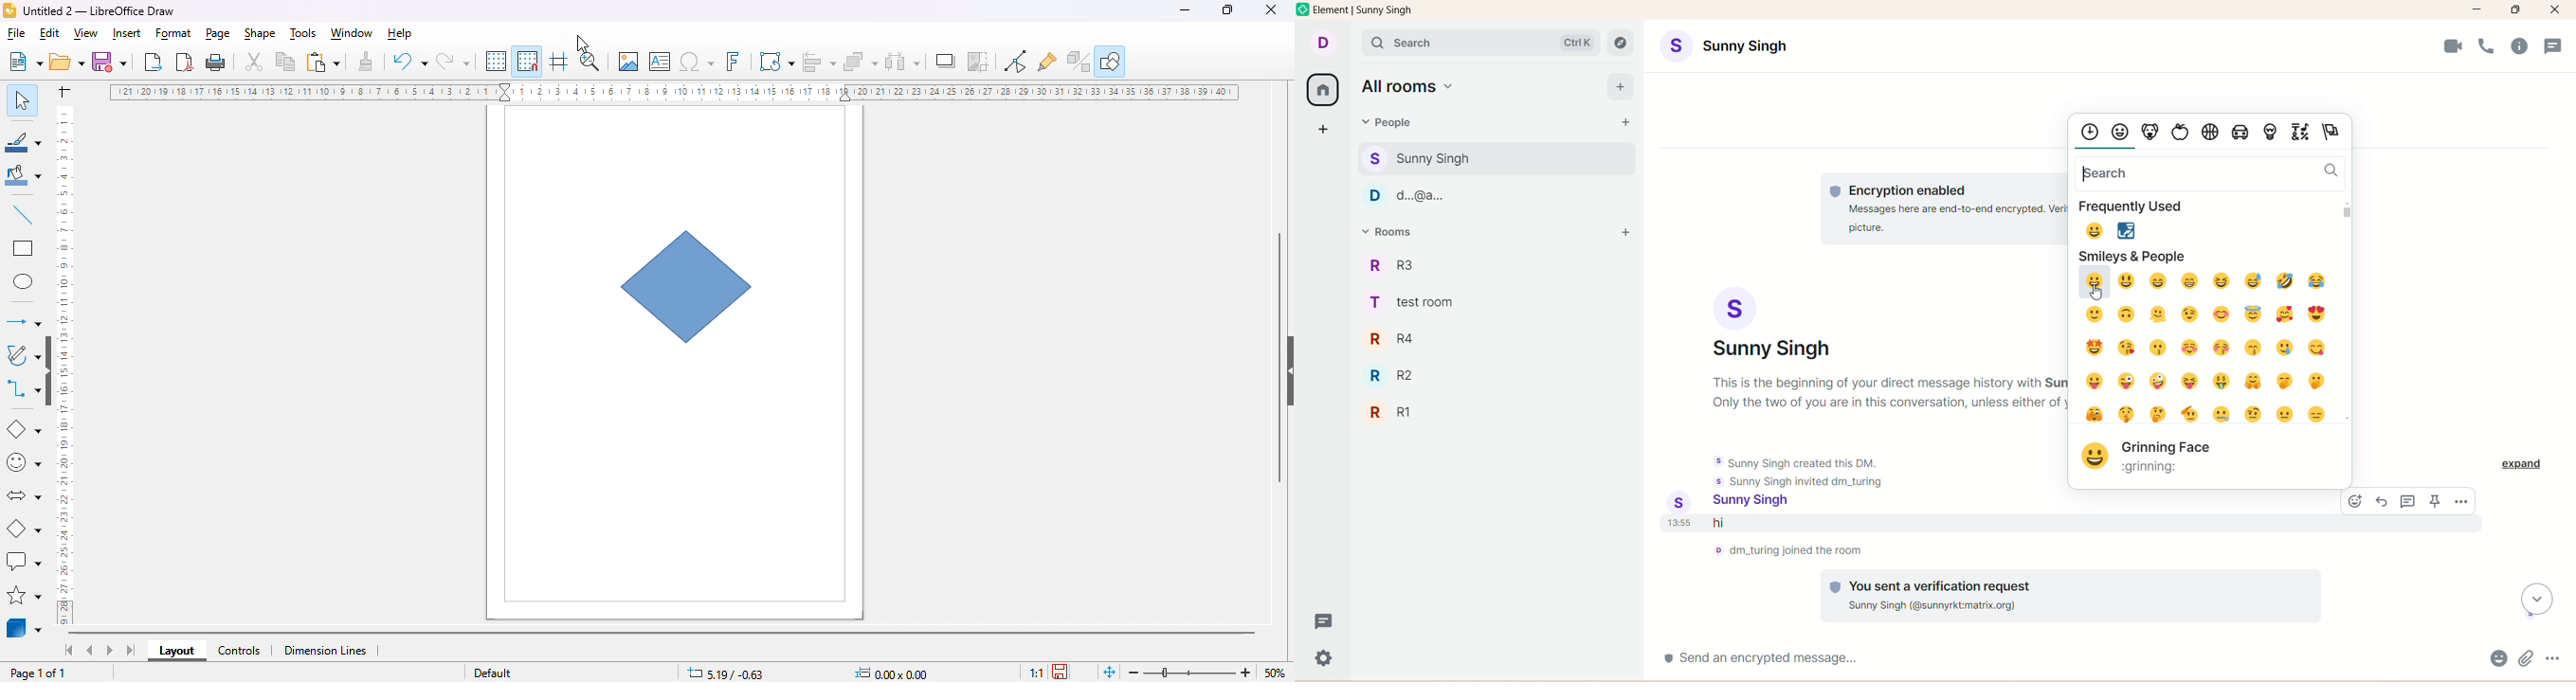  What do you see at coordinates (1620, 87) in the screenshot?
I see `add` at bounding box center [1620, 87].